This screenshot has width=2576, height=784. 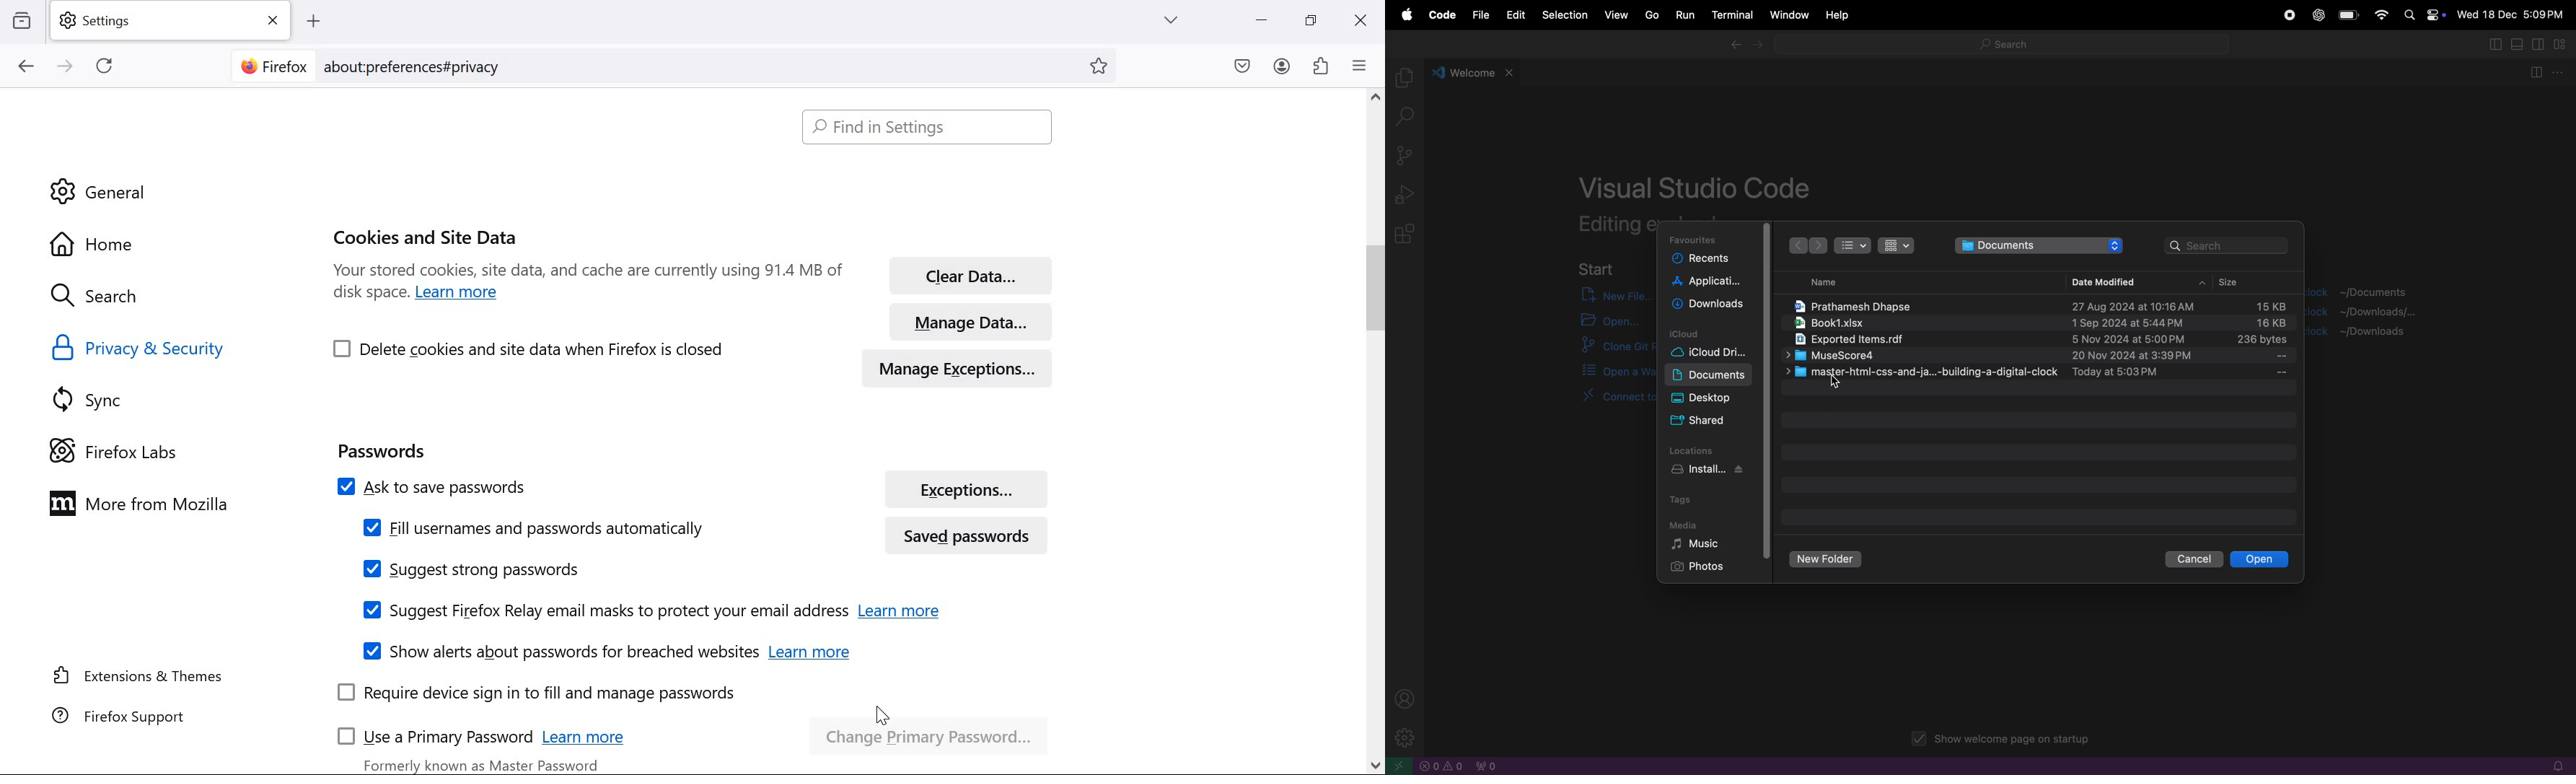 What do you see at coordinates (2243, 283) in the screenshot?
I see `size` at bounding box center [2243, 283].